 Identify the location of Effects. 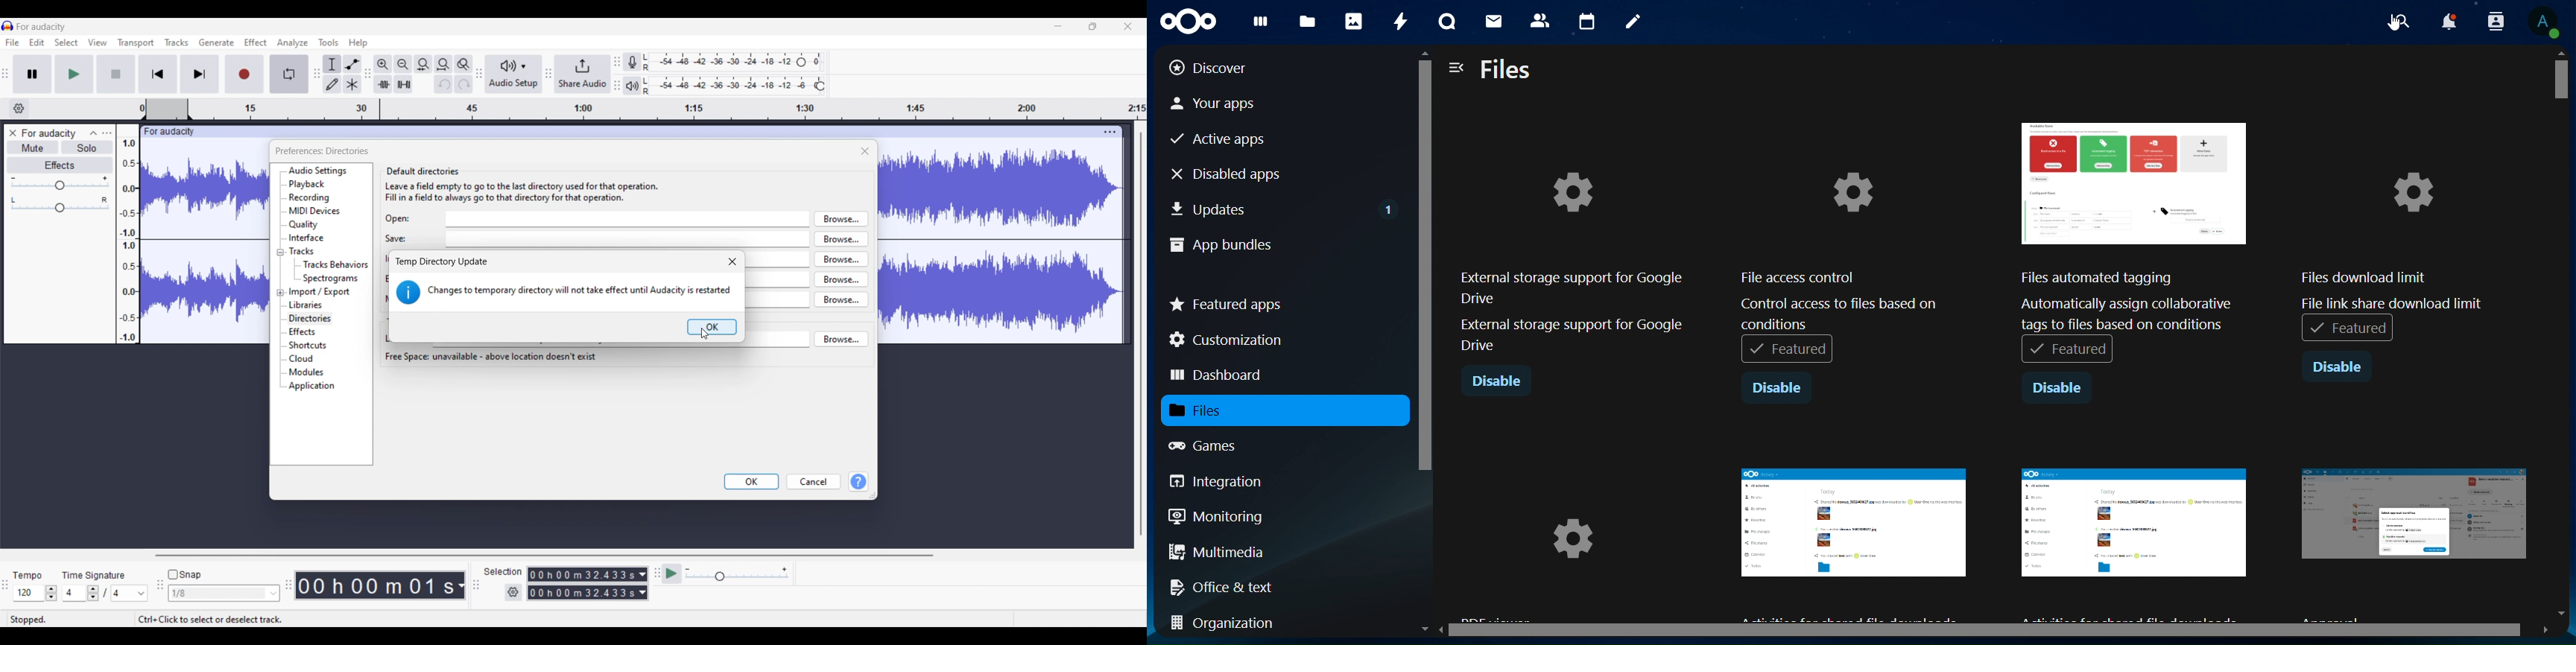
(303, 331).